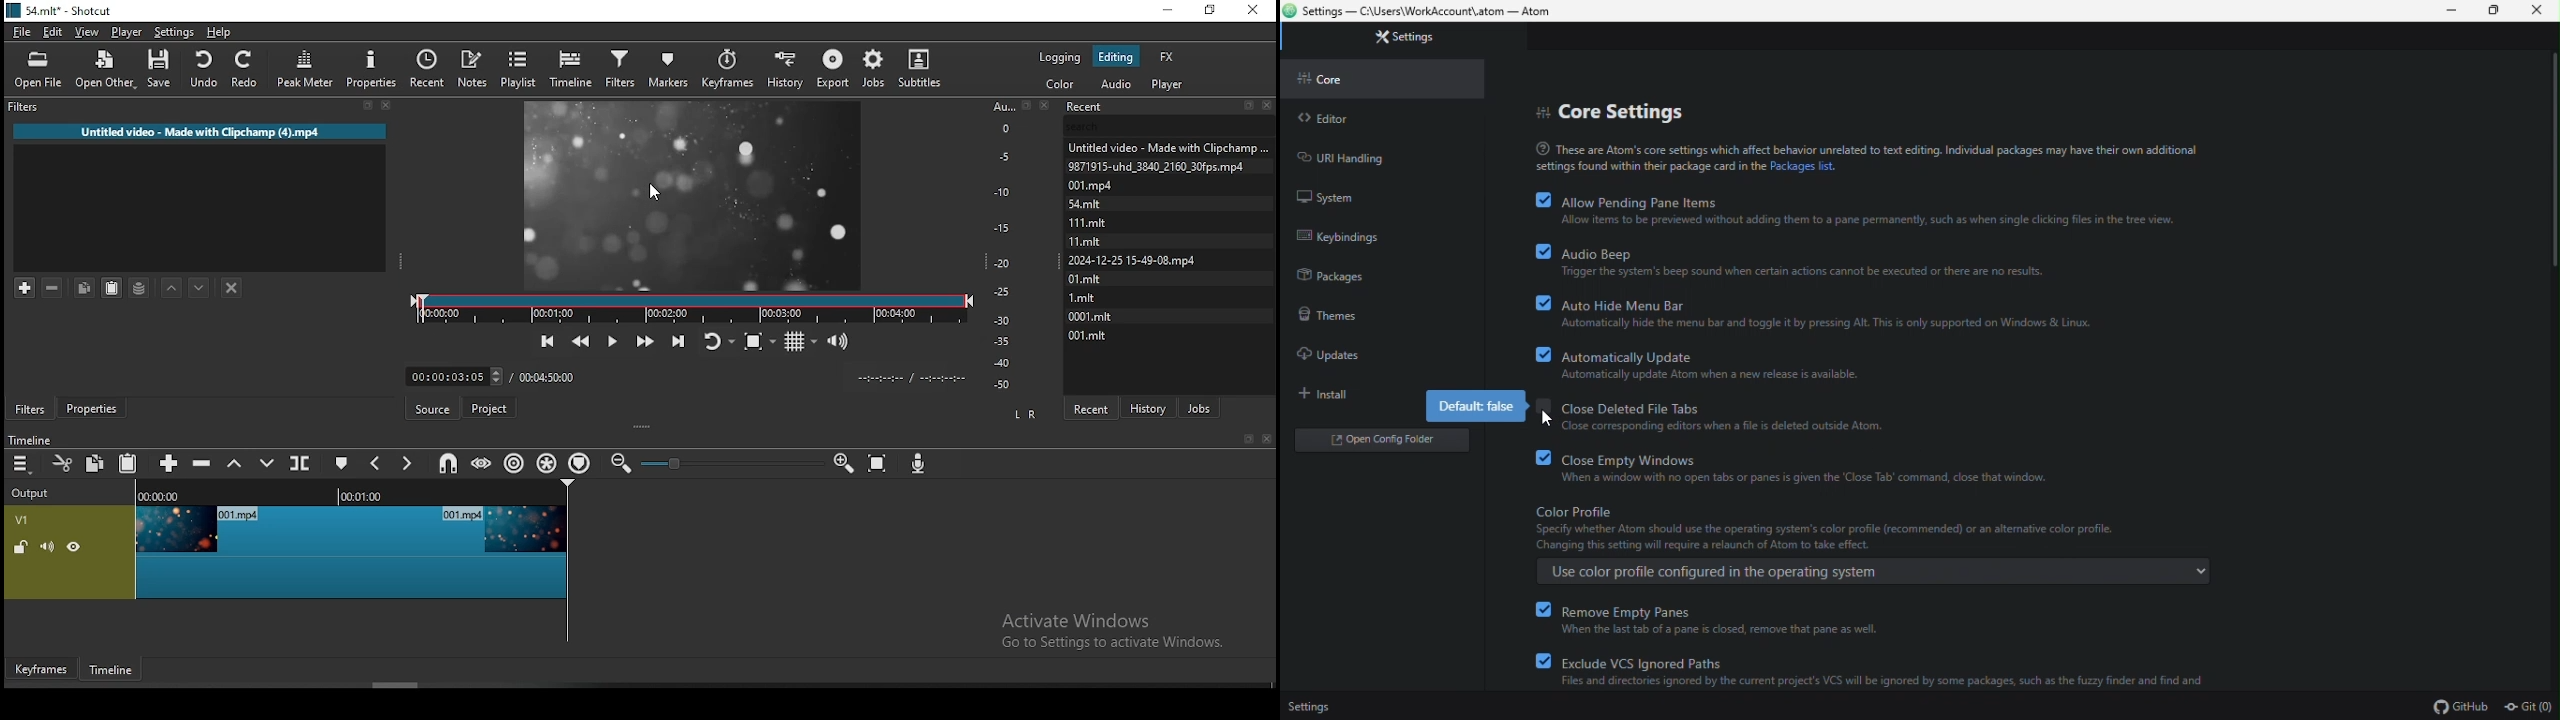 This screenshot has height=728, width=2576. Describe the element at coordinates (1718, 418) in the screenshot. I see `close deleted file tabs` at that location.